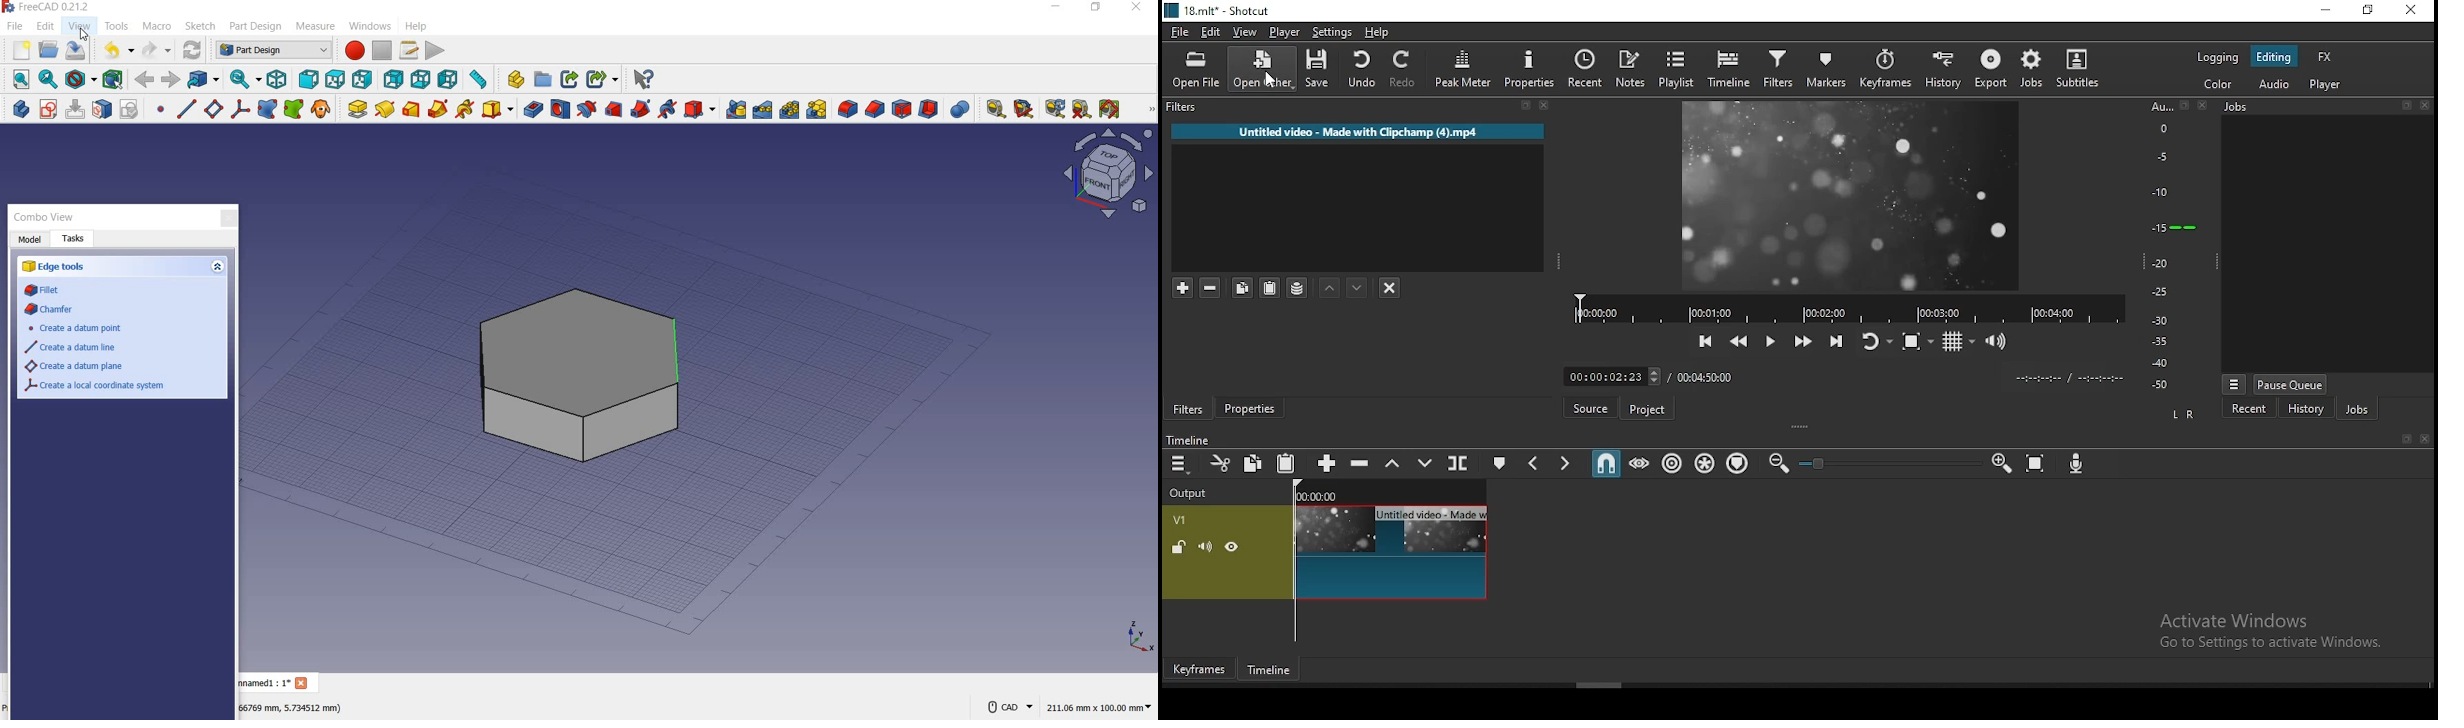 The image size is (2464, 728). I want to click on editing, so click(2274, 56).